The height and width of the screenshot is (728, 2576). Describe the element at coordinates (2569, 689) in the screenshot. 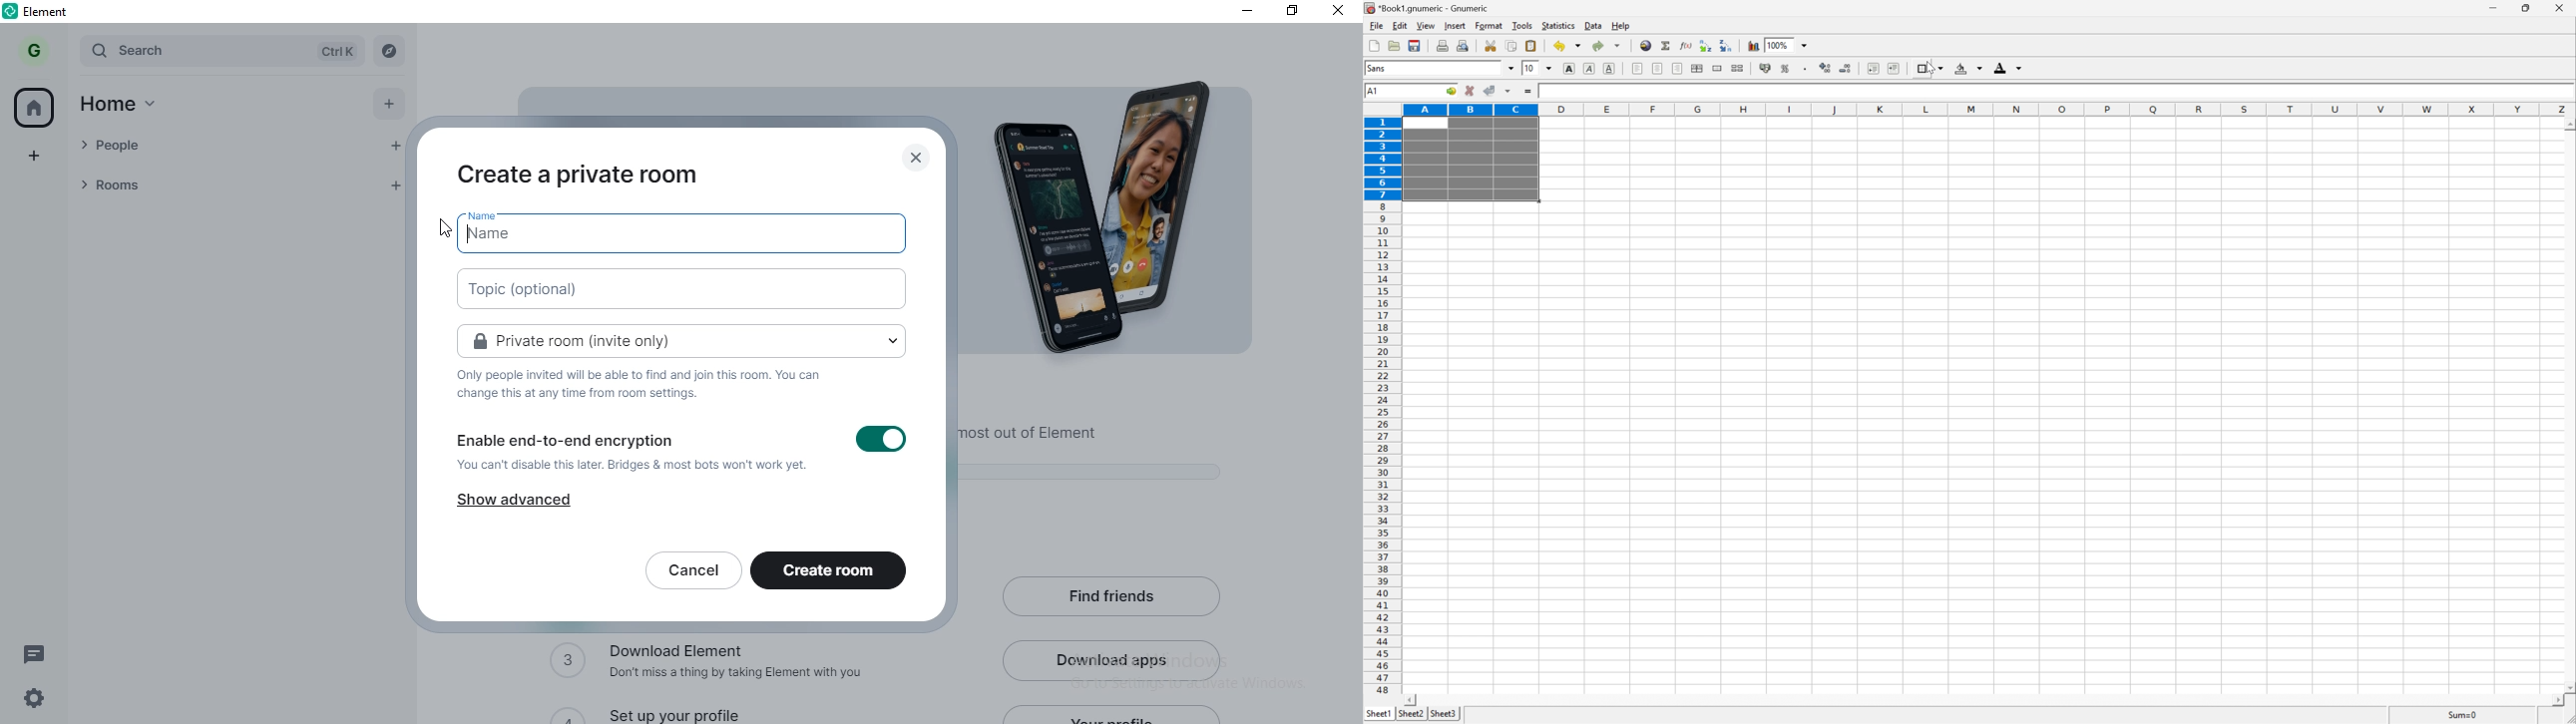

I see `scroll down` at that location.